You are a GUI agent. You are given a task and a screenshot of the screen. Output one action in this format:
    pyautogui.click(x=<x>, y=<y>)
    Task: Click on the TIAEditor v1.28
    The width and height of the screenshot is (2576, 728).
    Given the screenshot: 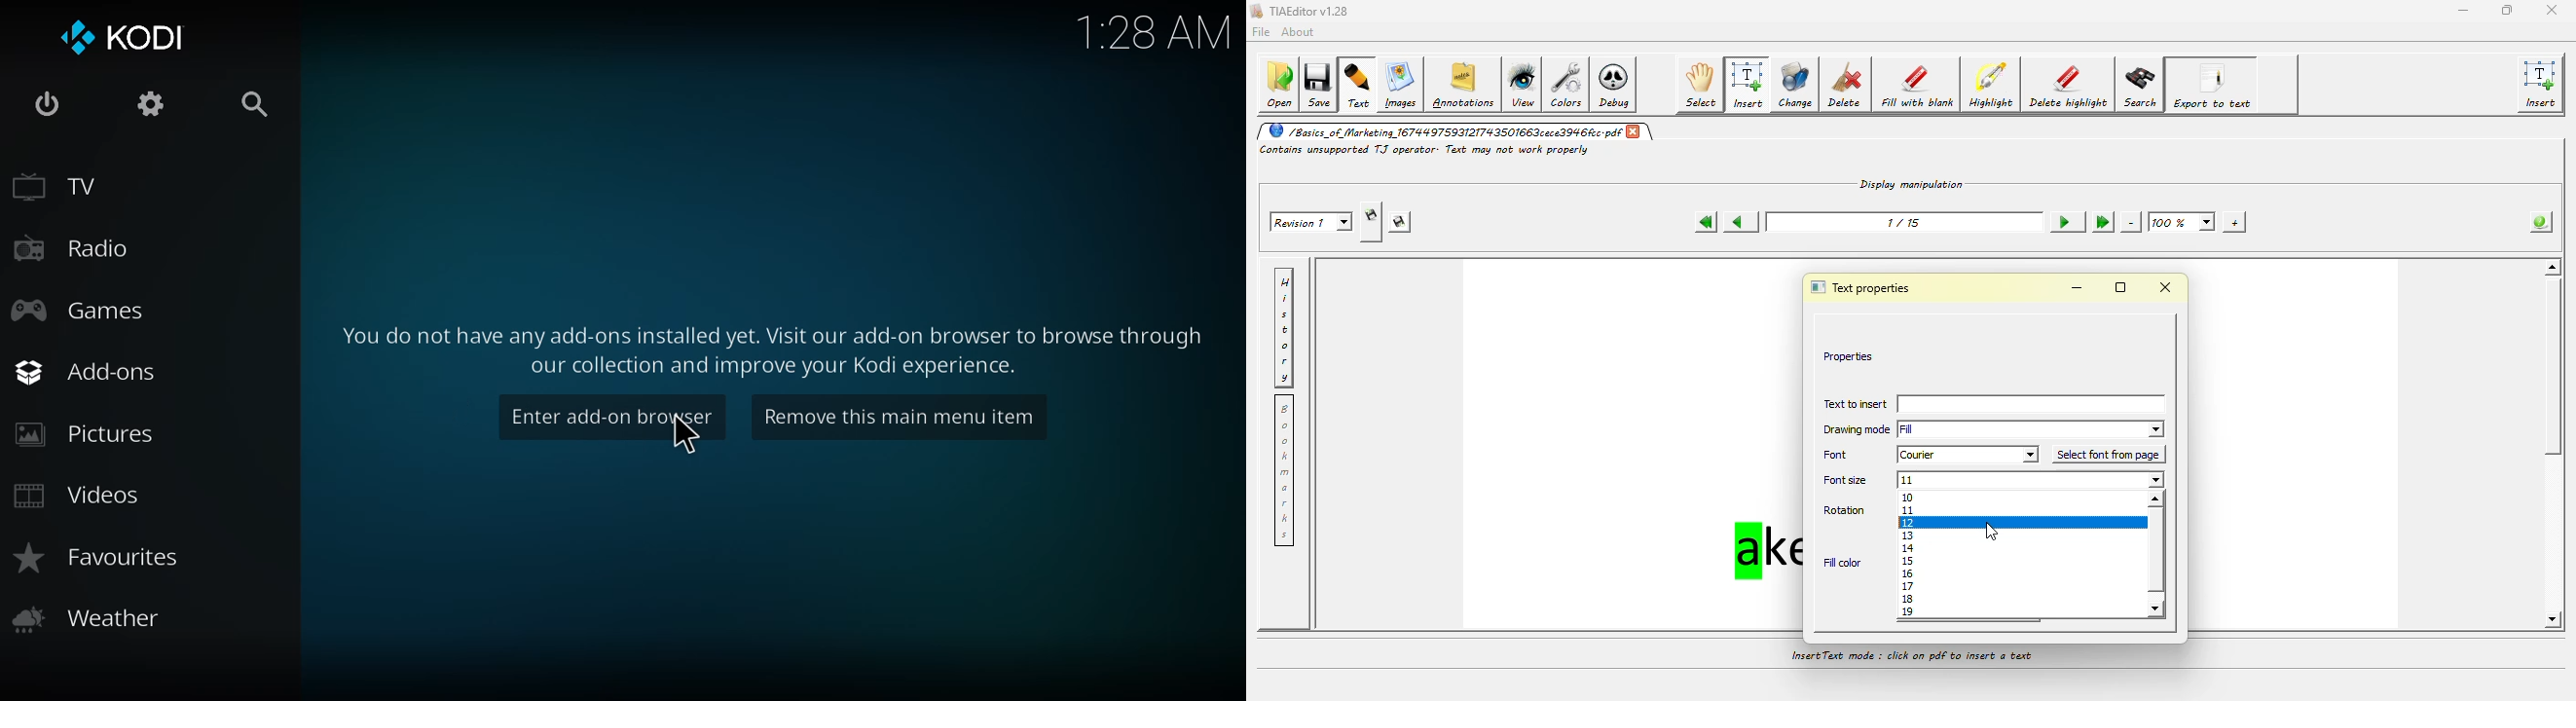 What is the action you would take?
    pyautogui.click(x=1301, y=12)
    